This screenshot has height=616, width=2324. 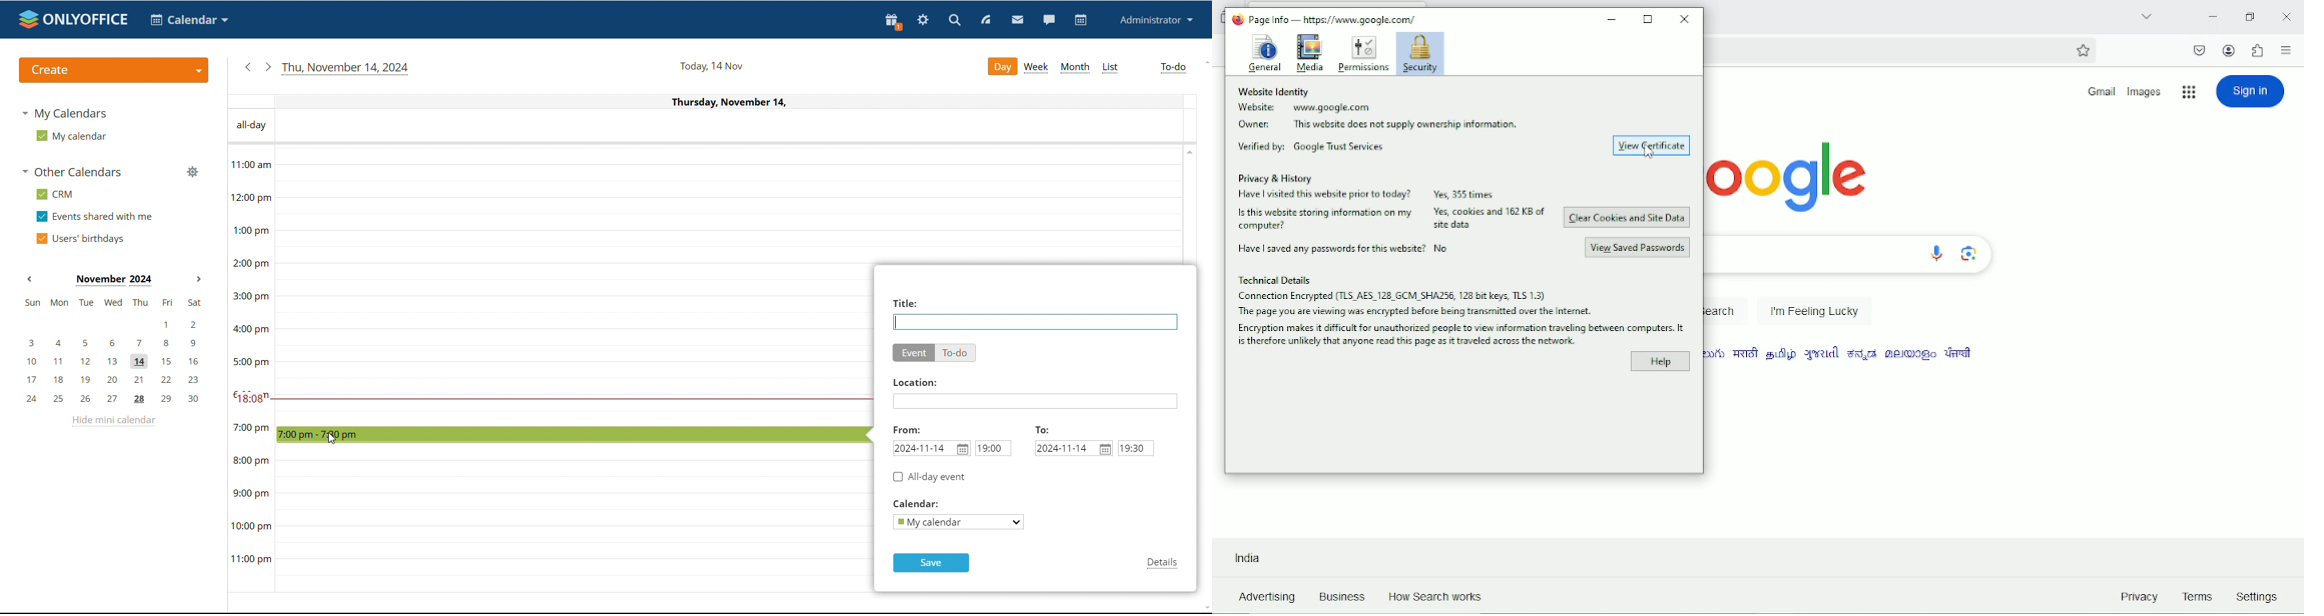 What do you see at coordinates (988, 20) in the screenshot?
I see `feed` at bounding box center [988, 20].